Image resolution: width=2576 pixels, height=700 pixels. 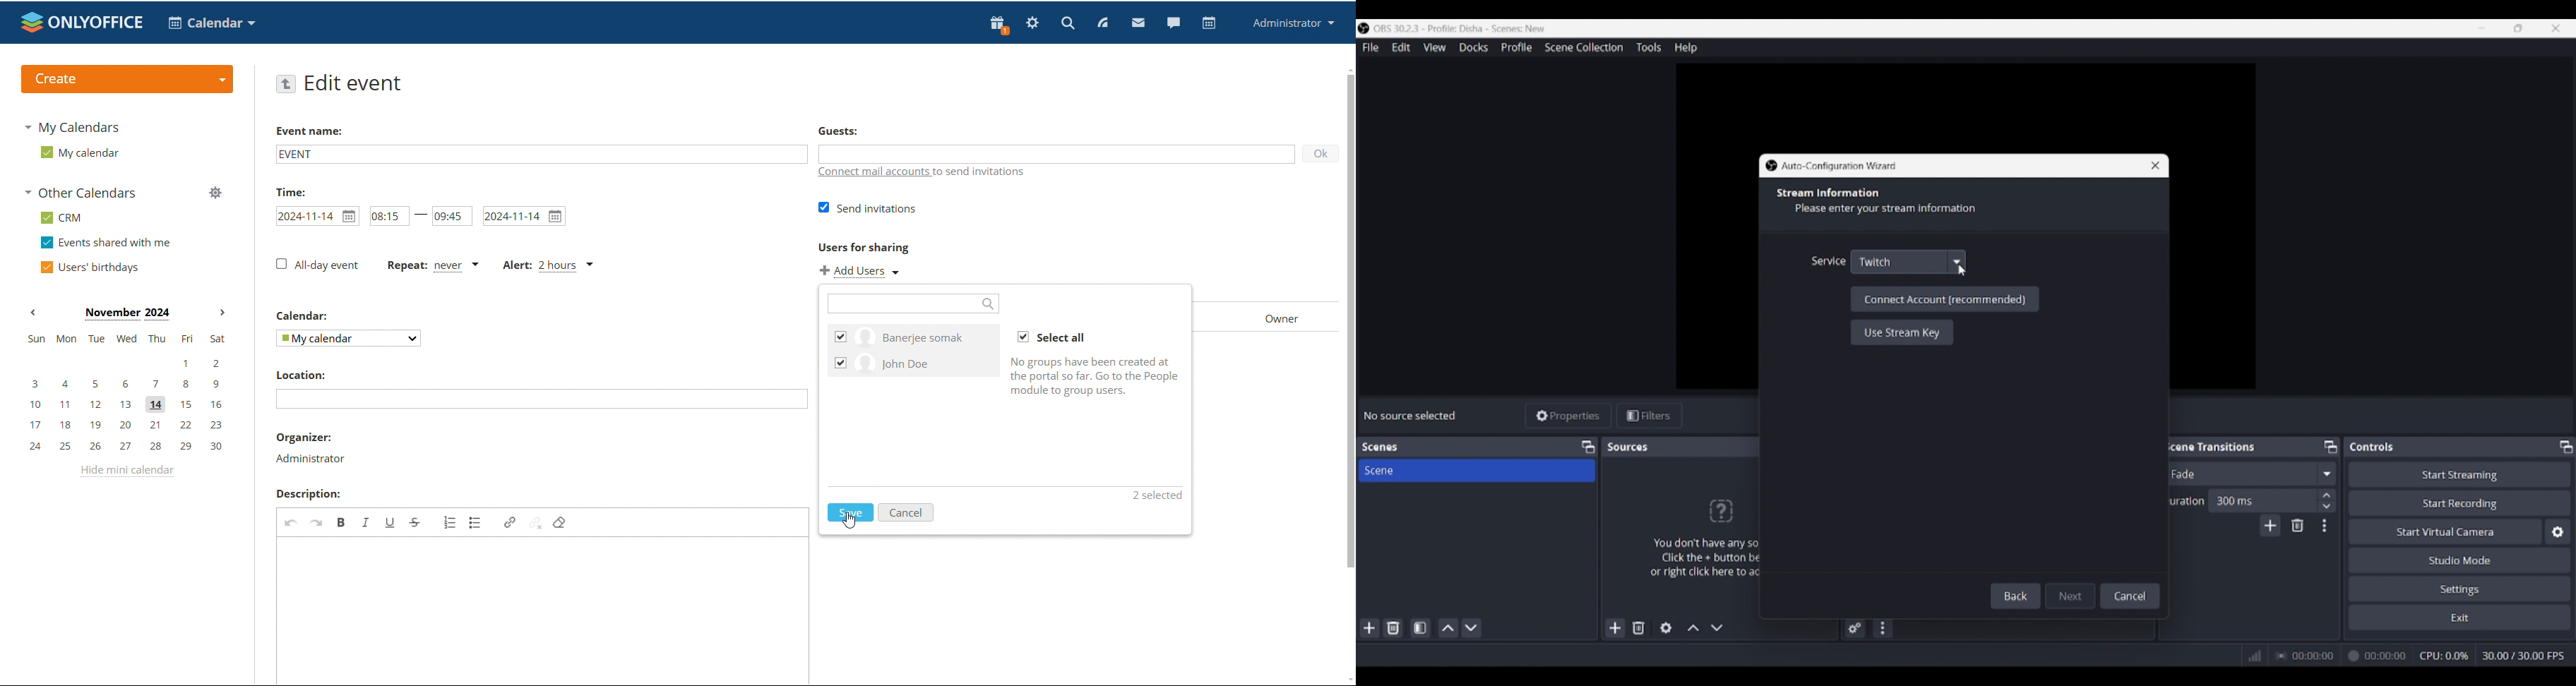 I want to click on calendar, so click(x=1210, y=23).